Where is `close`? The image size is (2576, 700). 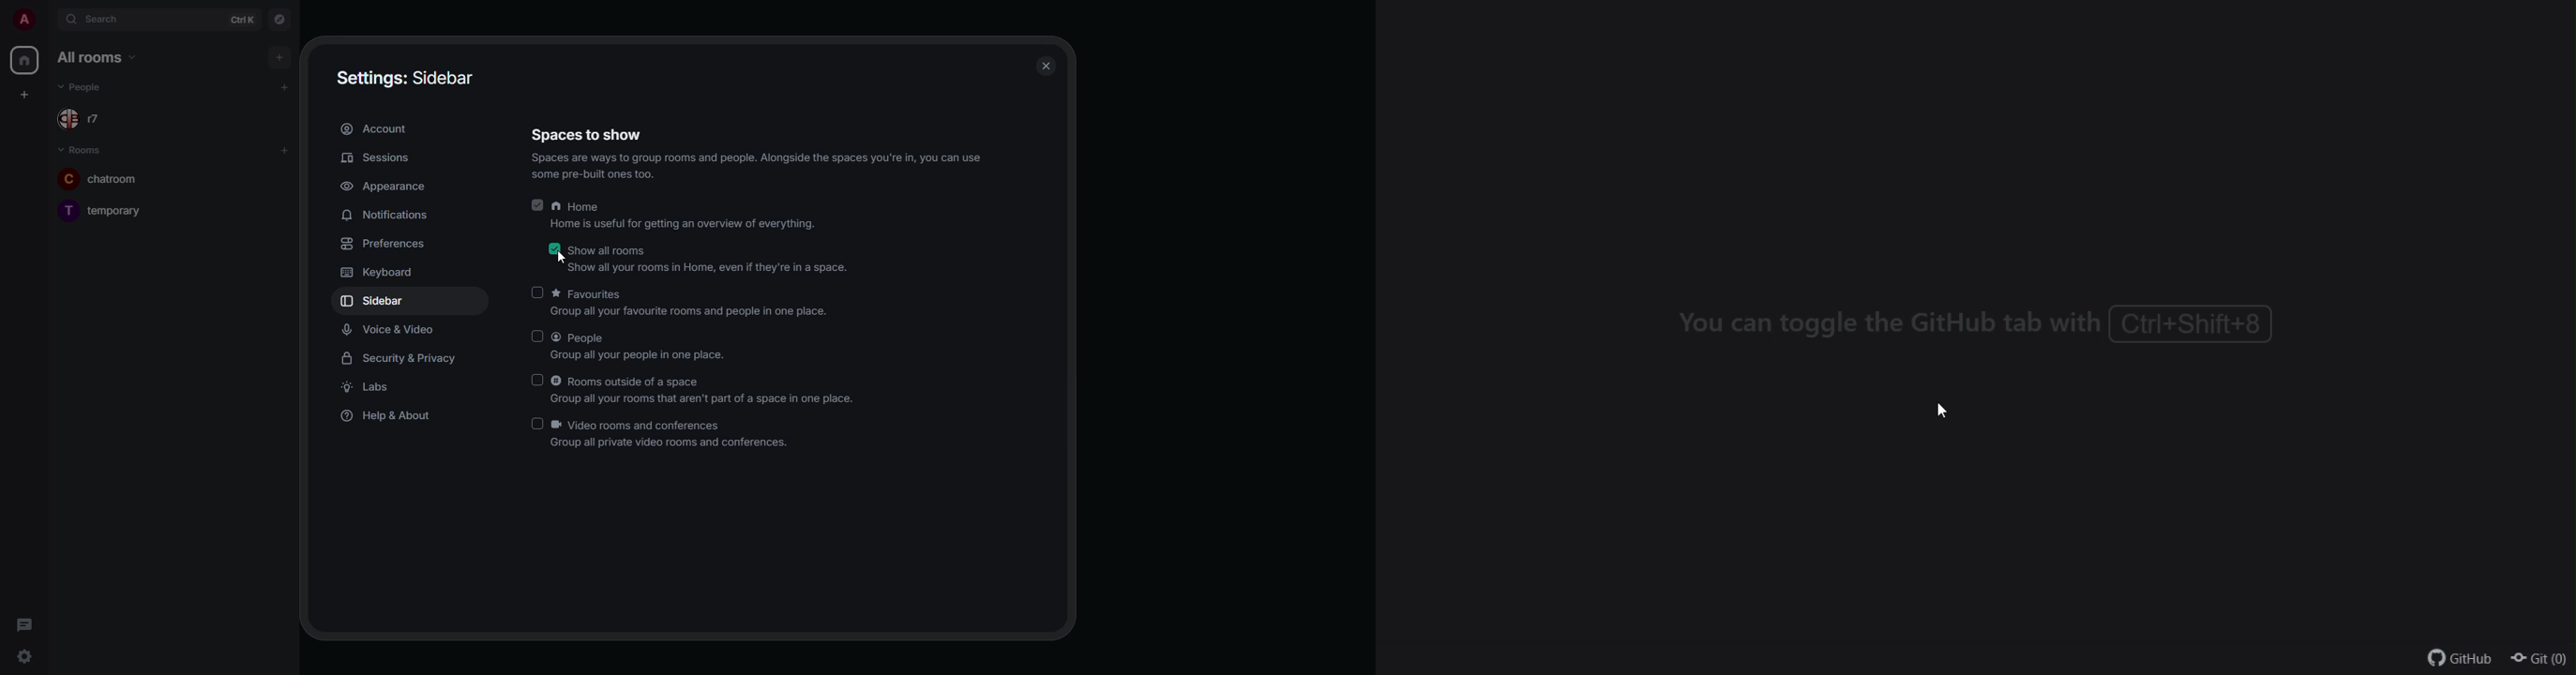
close is located at coordinates (1045, 64).